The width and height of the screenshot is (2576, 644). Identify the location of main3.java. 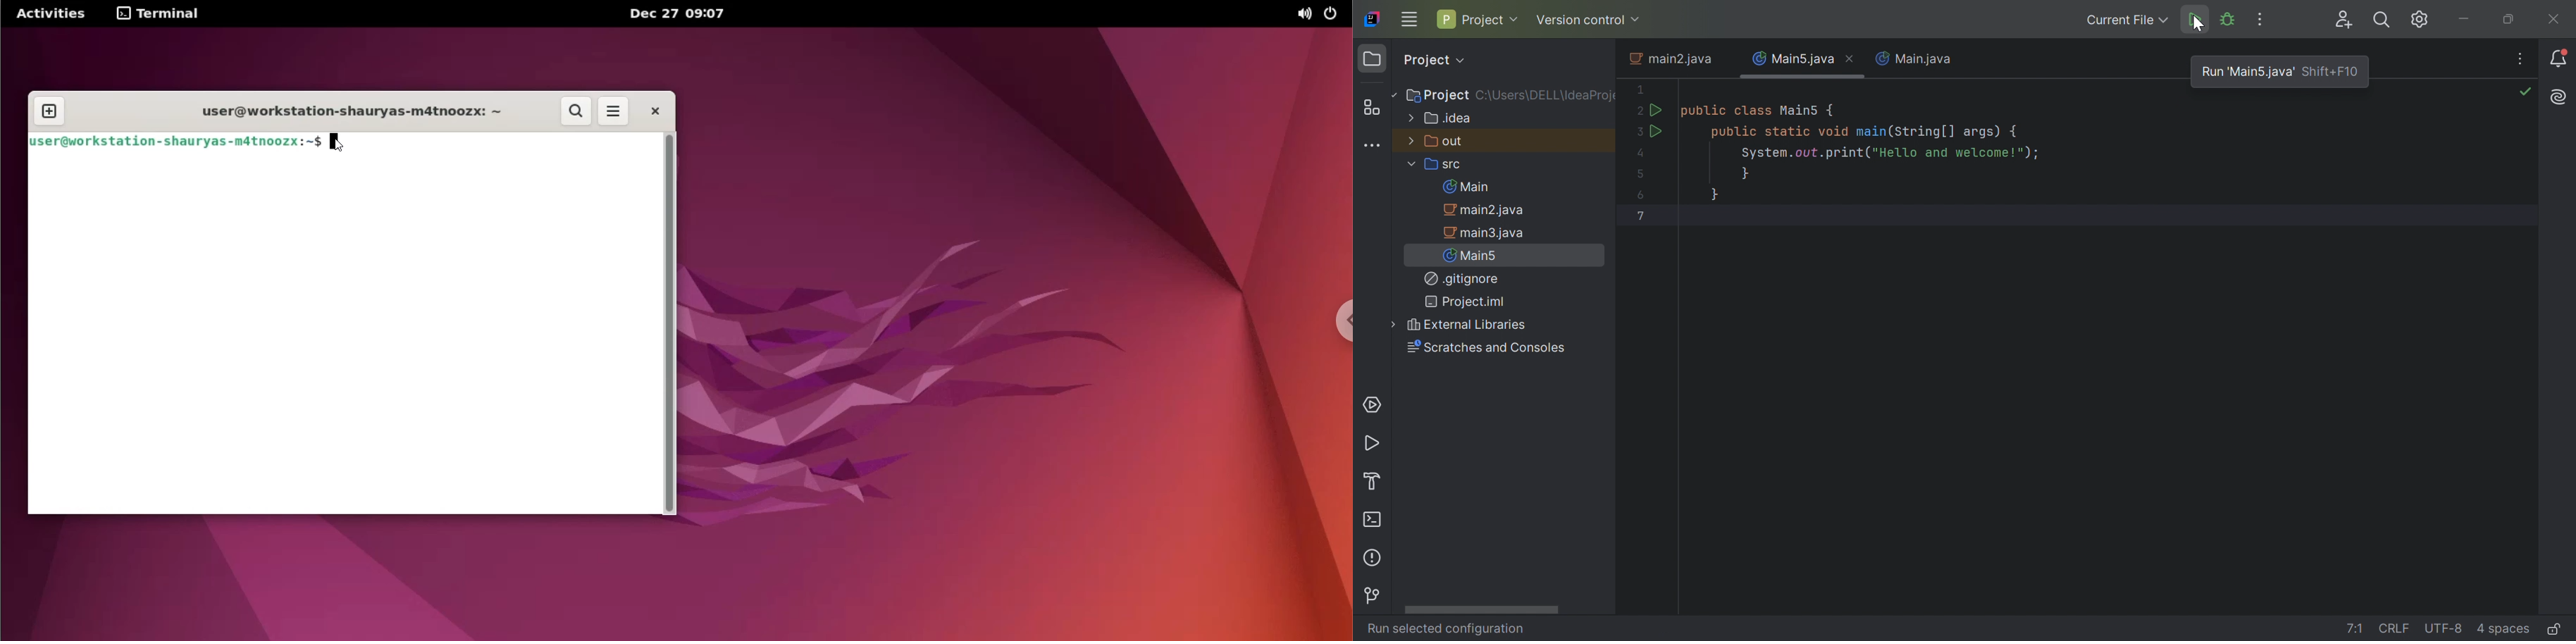
(1487, 234).